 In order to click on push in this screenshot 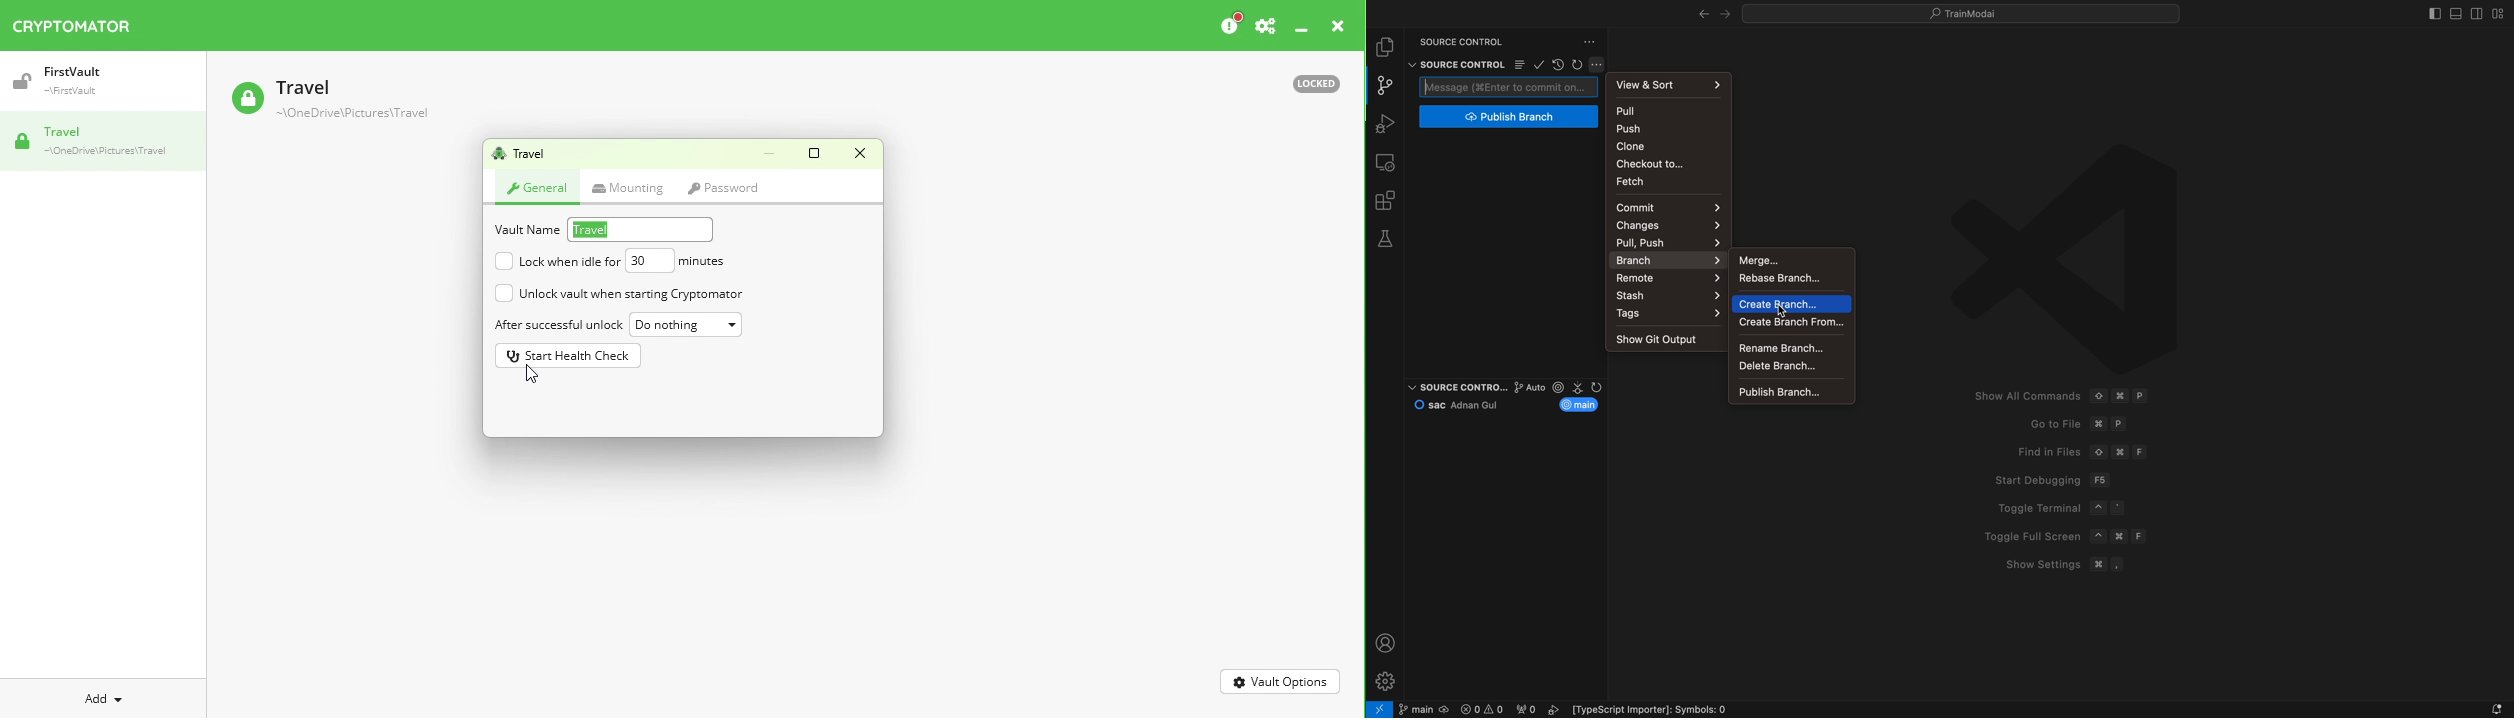, I will do `click(1670, 128)`.